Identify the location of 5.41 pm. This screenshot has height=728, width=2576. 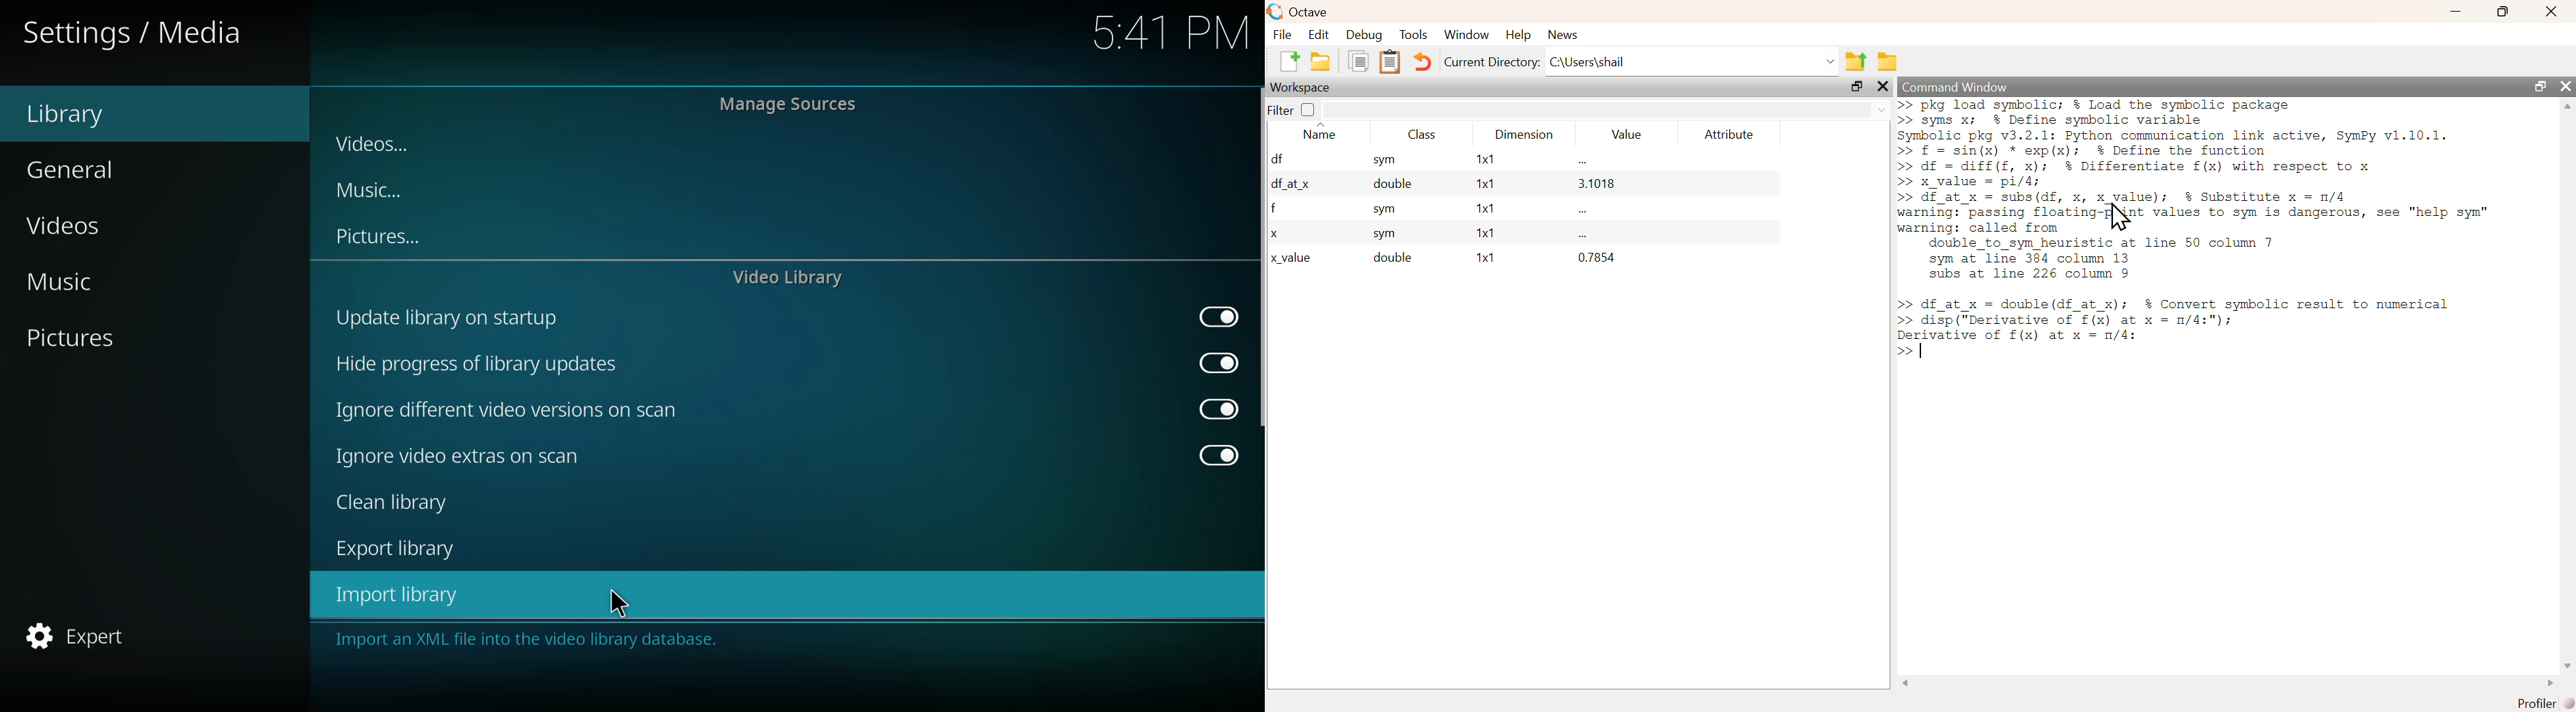
(1174, 34).